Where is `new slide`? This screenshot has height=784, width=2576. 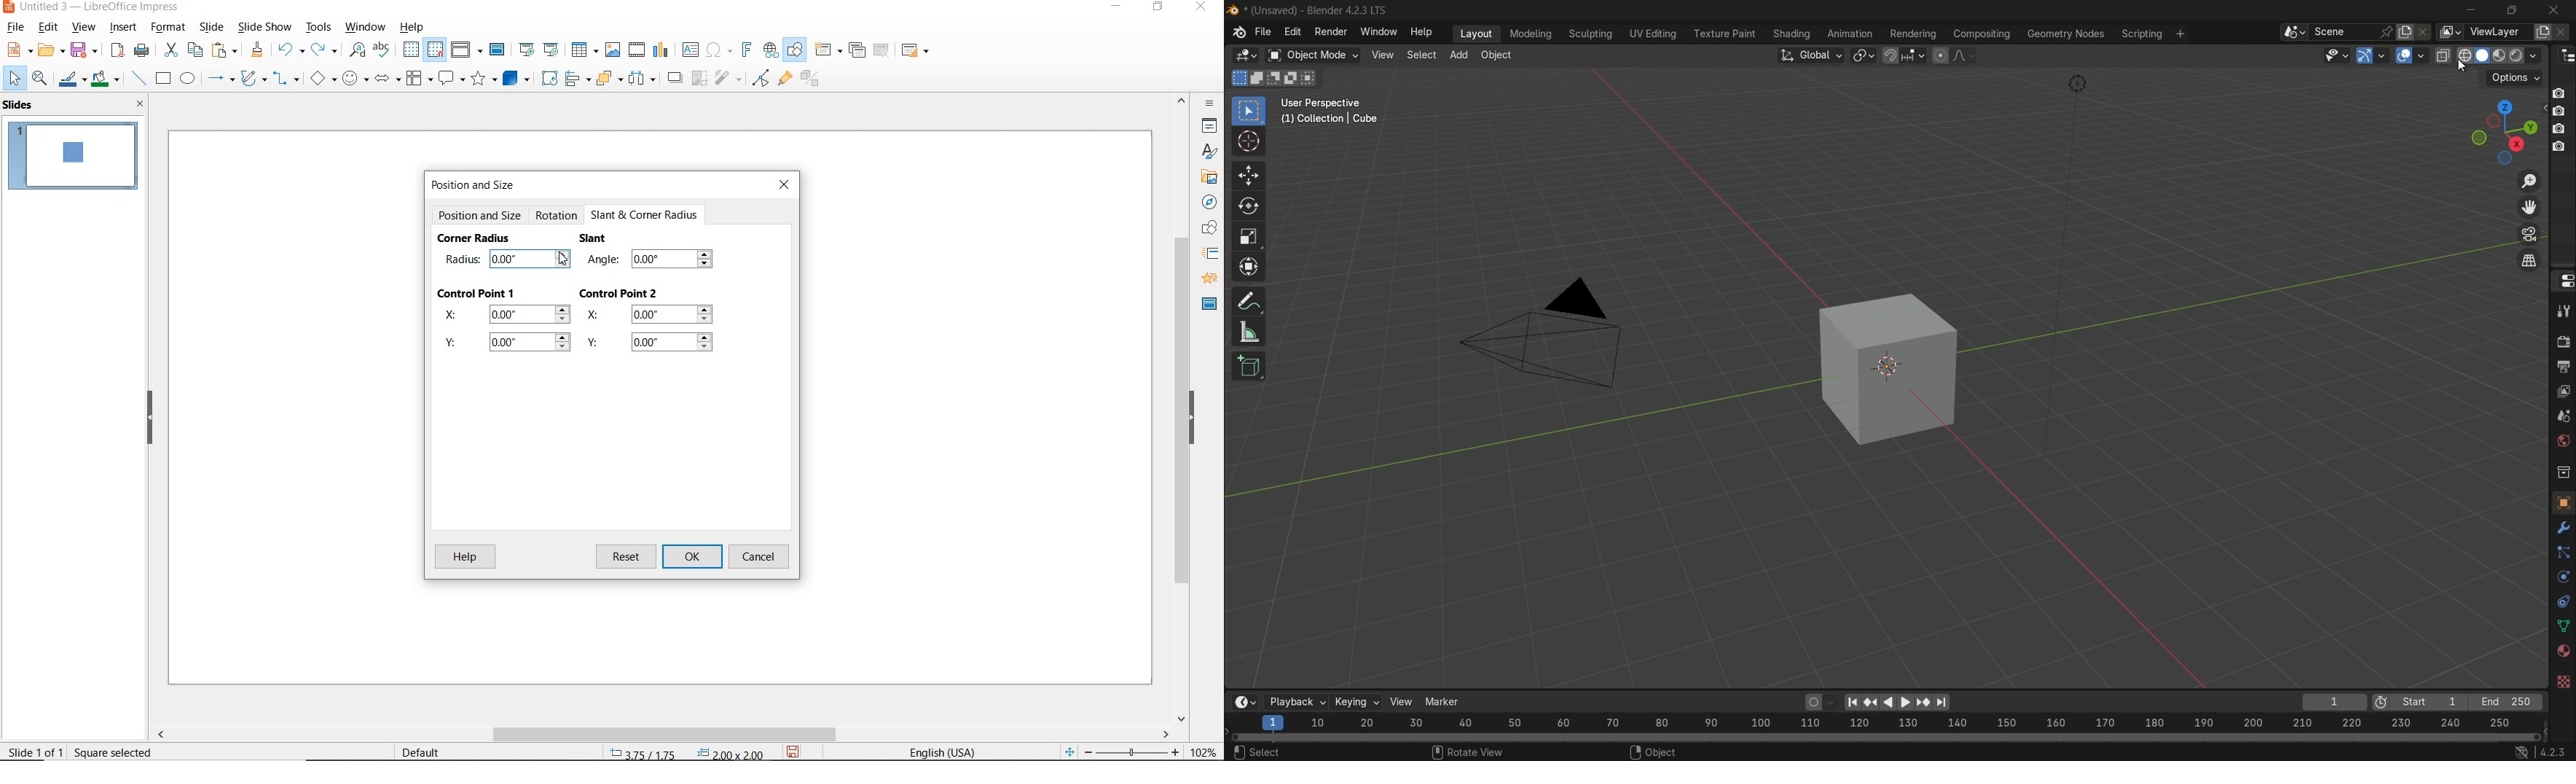
new slide is located at coordinates (828, 52).